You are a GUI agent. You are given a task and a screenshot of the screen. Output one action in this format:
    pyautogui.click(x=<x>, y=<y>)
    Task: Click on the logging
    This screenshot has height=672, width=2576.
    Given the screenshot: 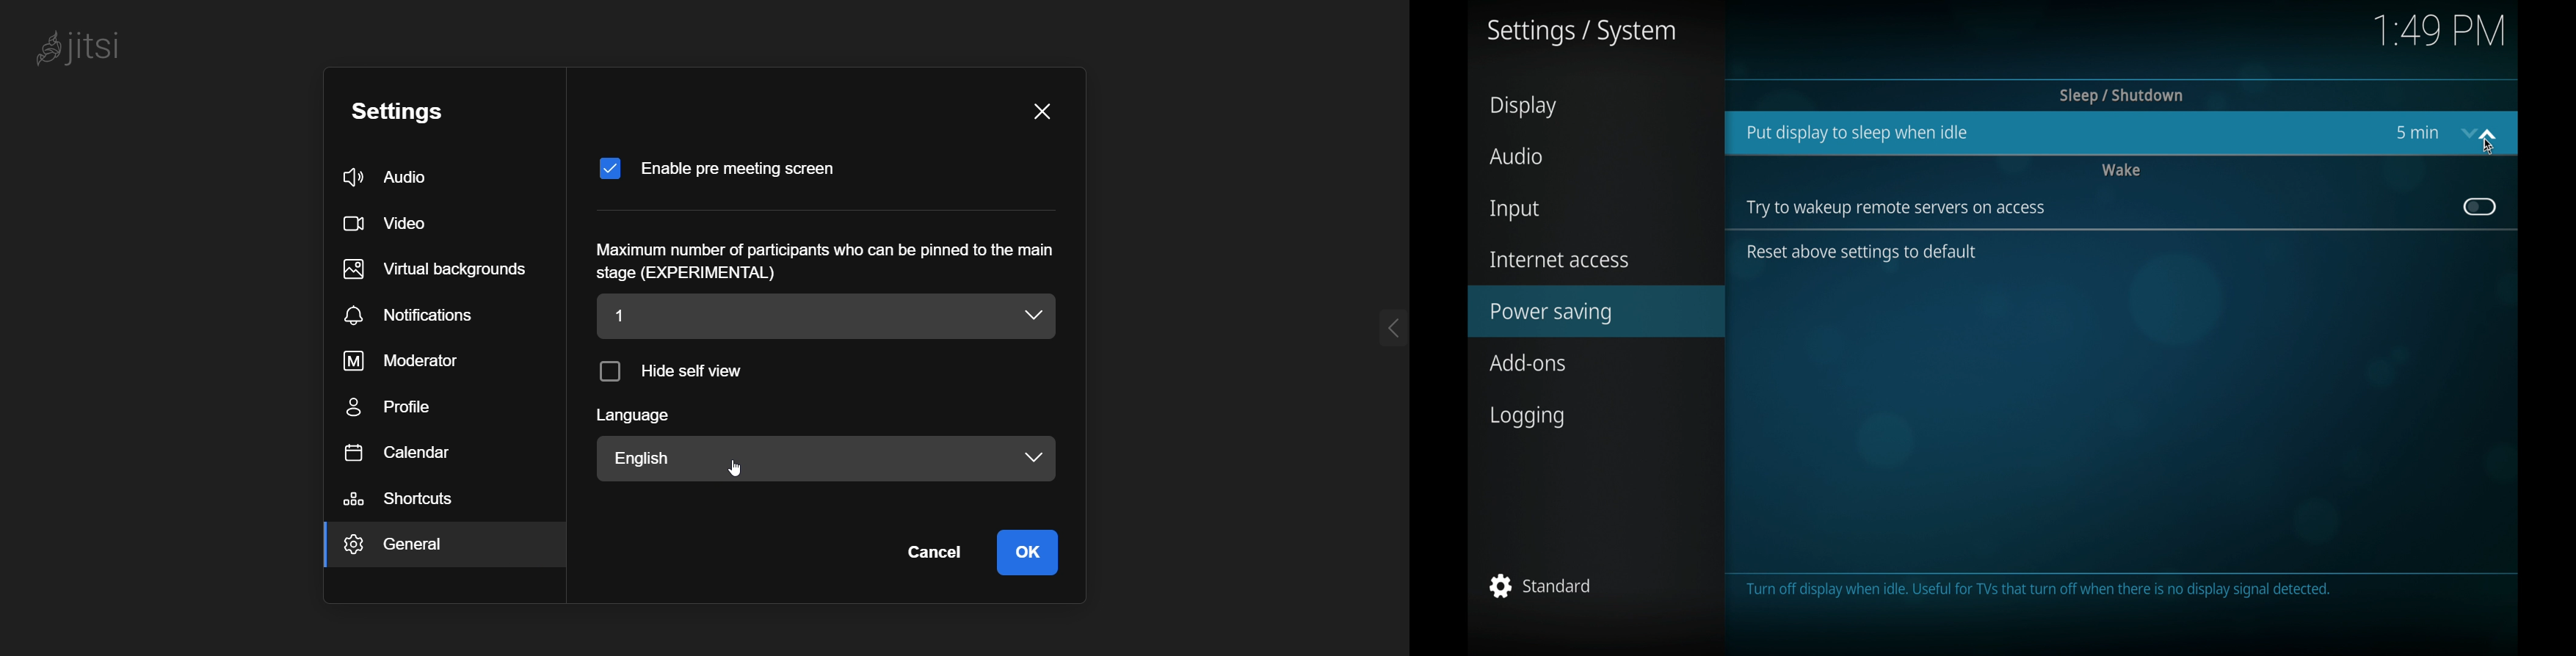 What is the action you would take?
    pyautogui.click(x=1527, y=417)
    